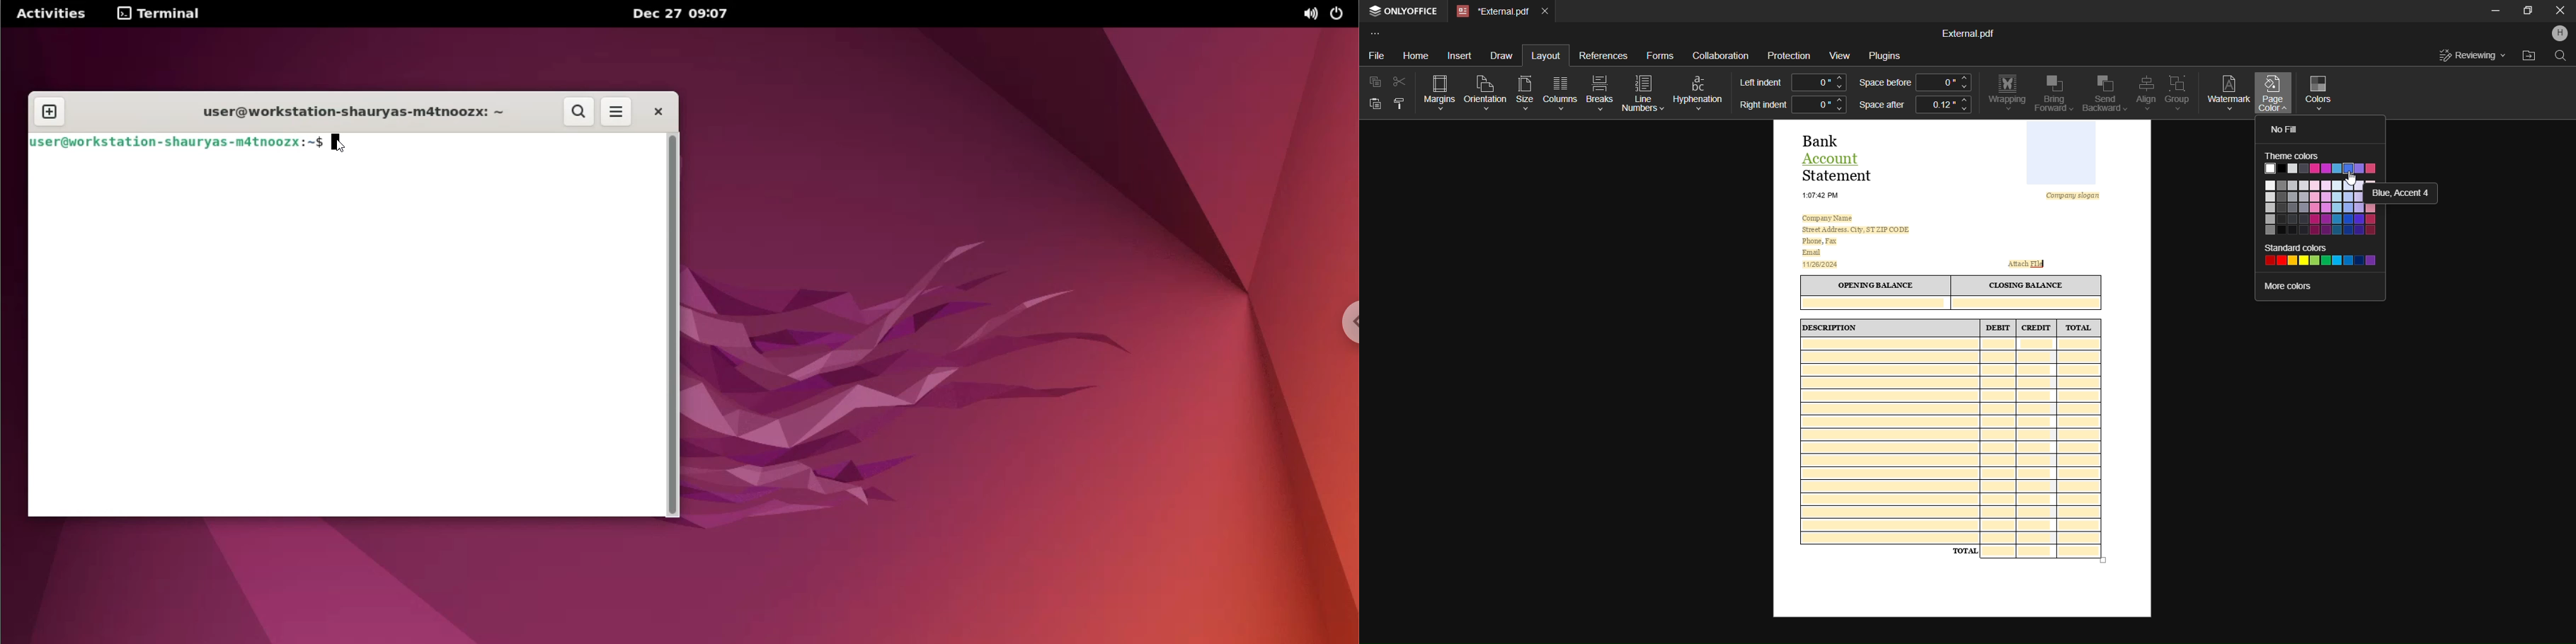 Image resolution: width=2576 pixels, height=644 pixels. I want to click on Minimize, so click(2490, 12).